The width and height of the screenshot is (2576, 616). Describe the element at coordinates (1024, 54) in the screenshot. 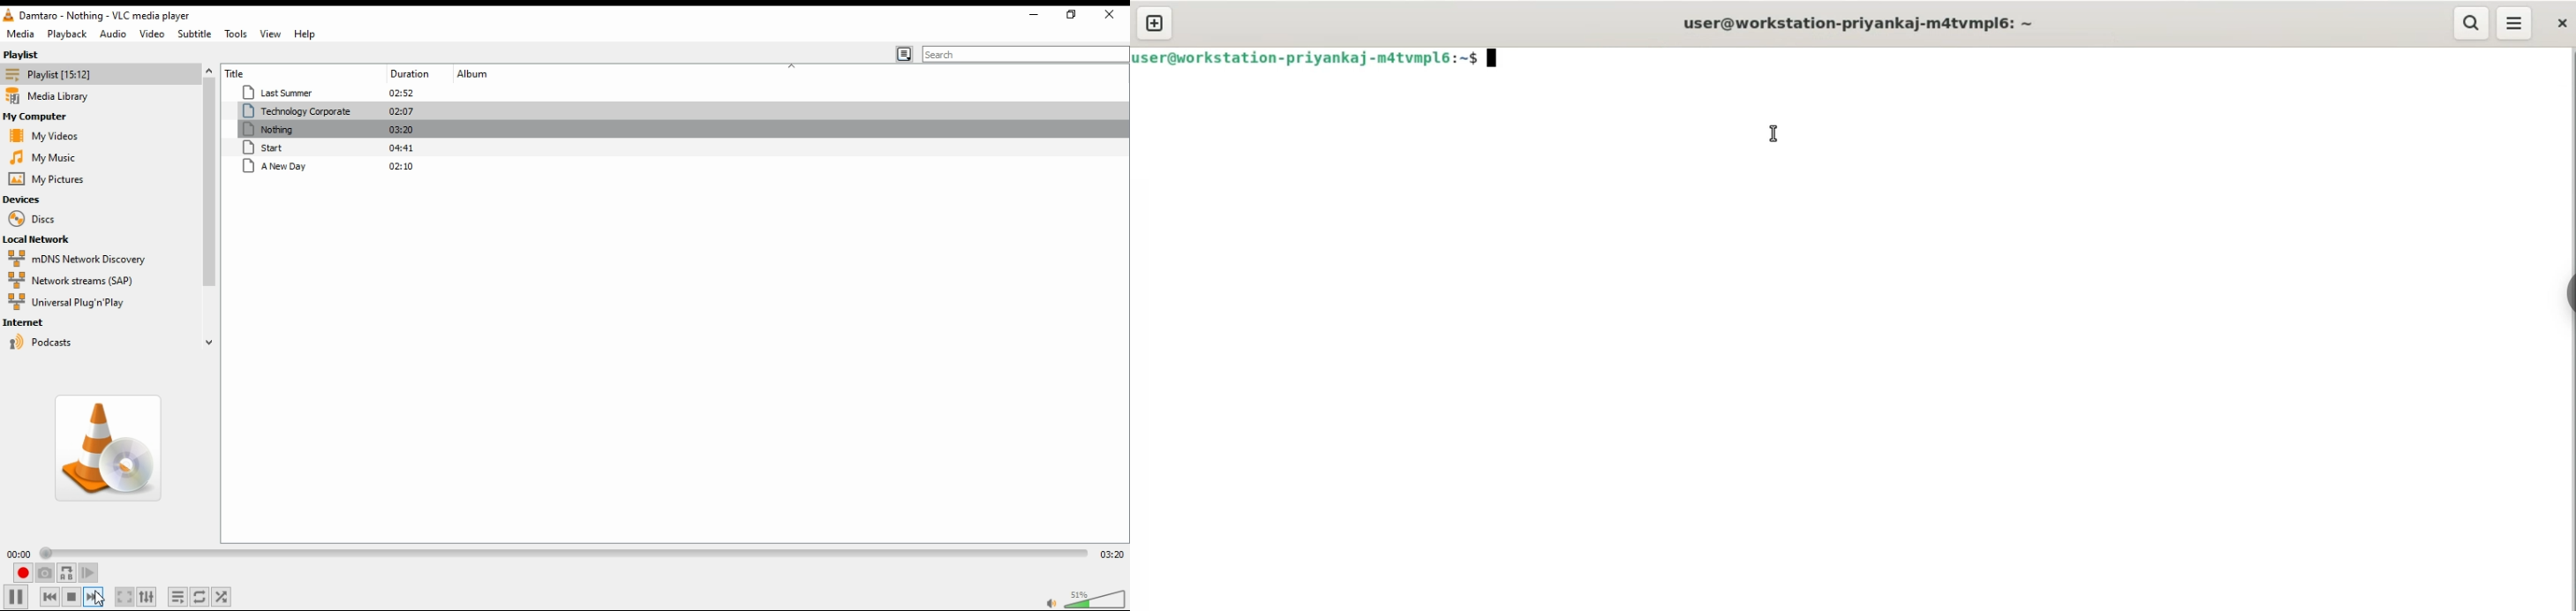

I see `search bar` at that location.